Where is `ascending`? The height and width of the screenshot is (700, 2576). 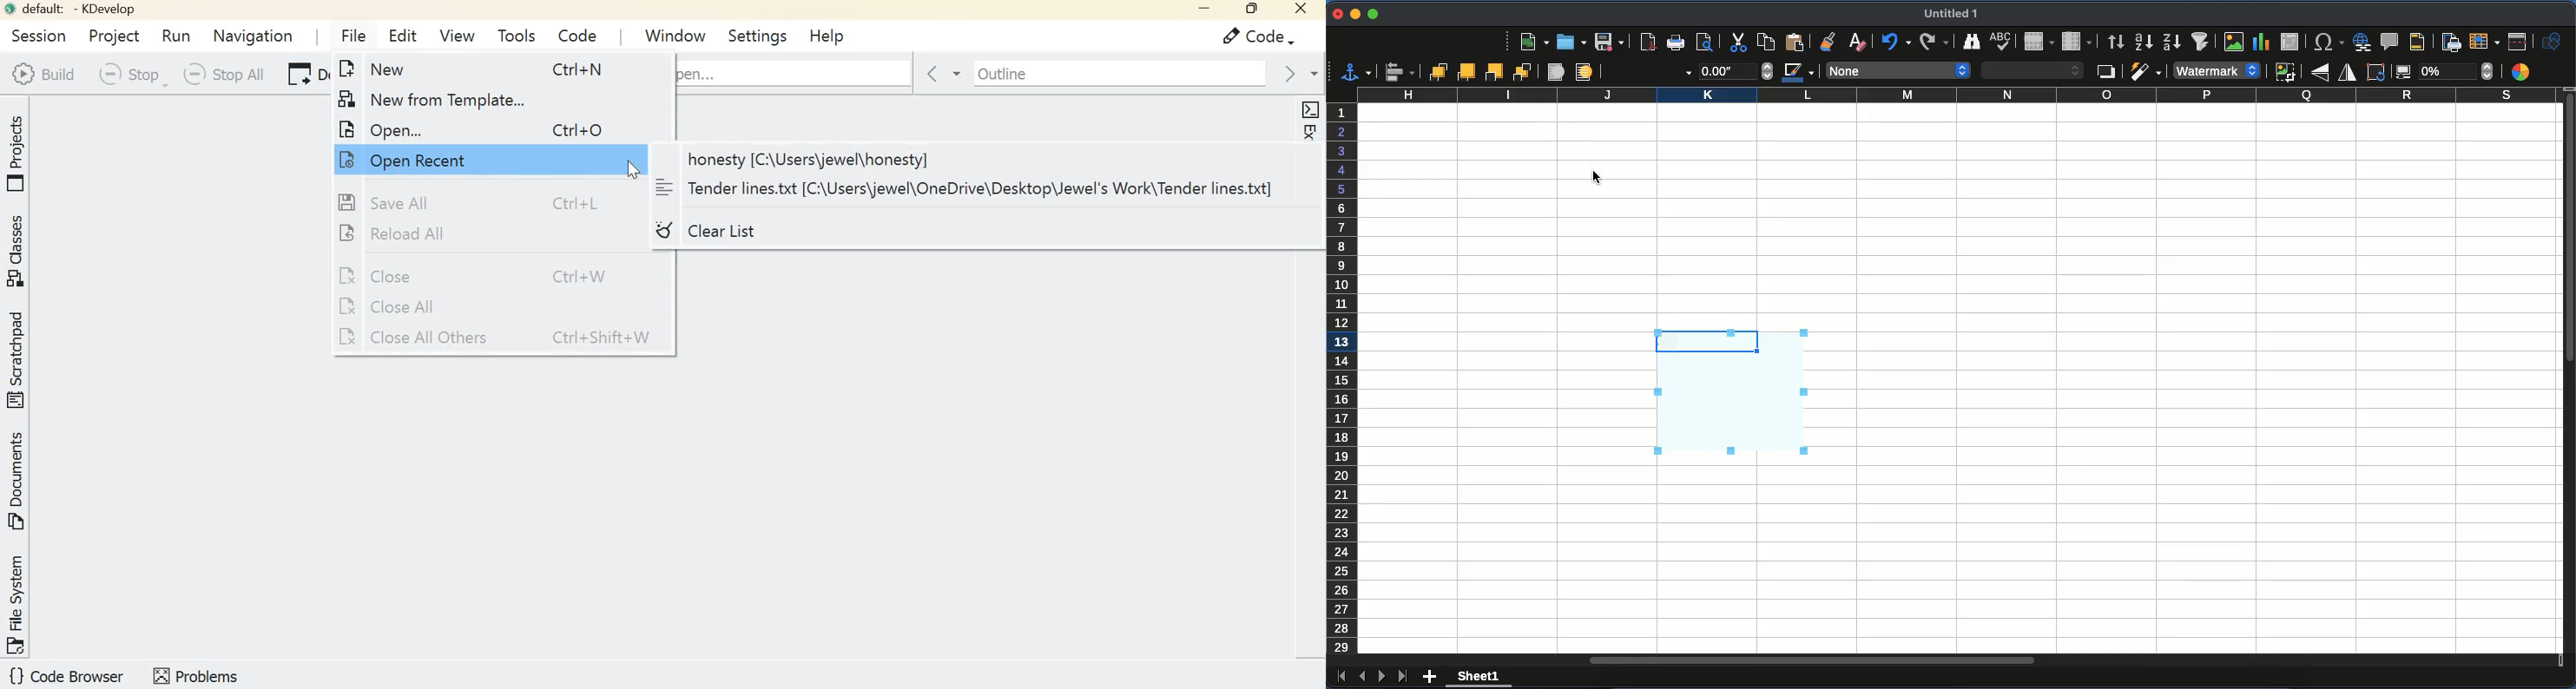
ascending is located at coordinates (2142, 42).